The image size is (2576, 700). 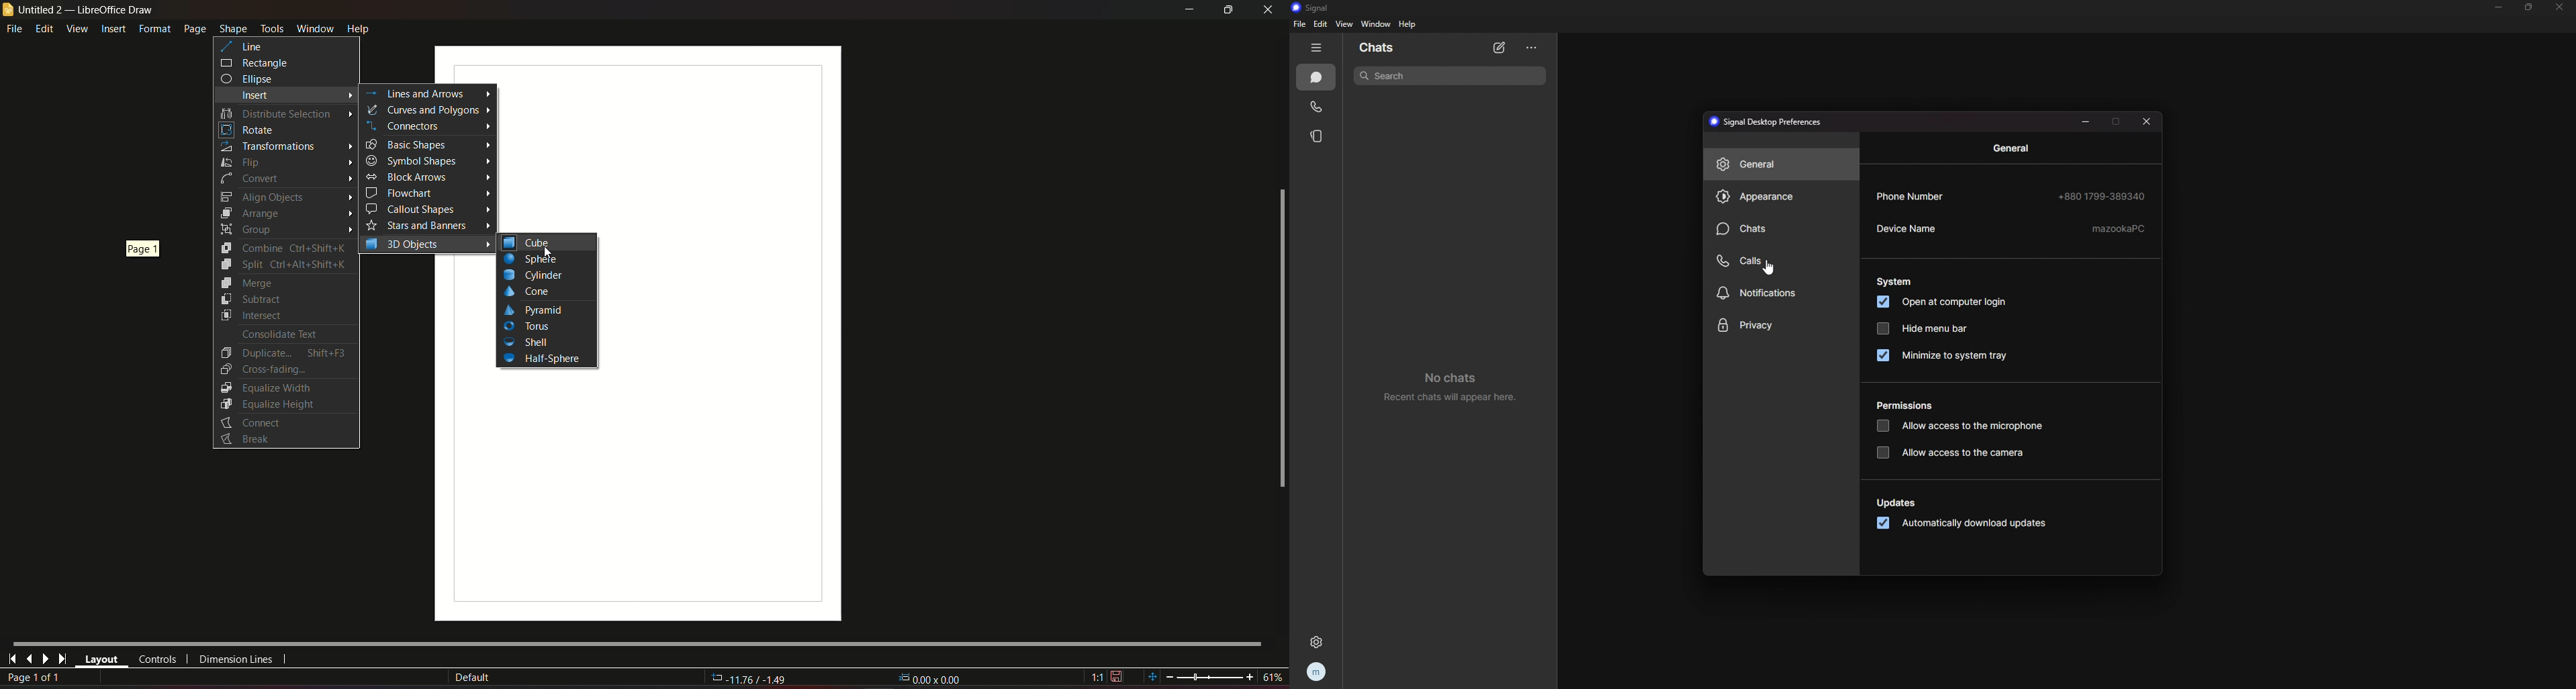 What do you see at coordinates (267, 404) in the screenshot?
I see `Equalize Height` at bounding box center [267, 404].